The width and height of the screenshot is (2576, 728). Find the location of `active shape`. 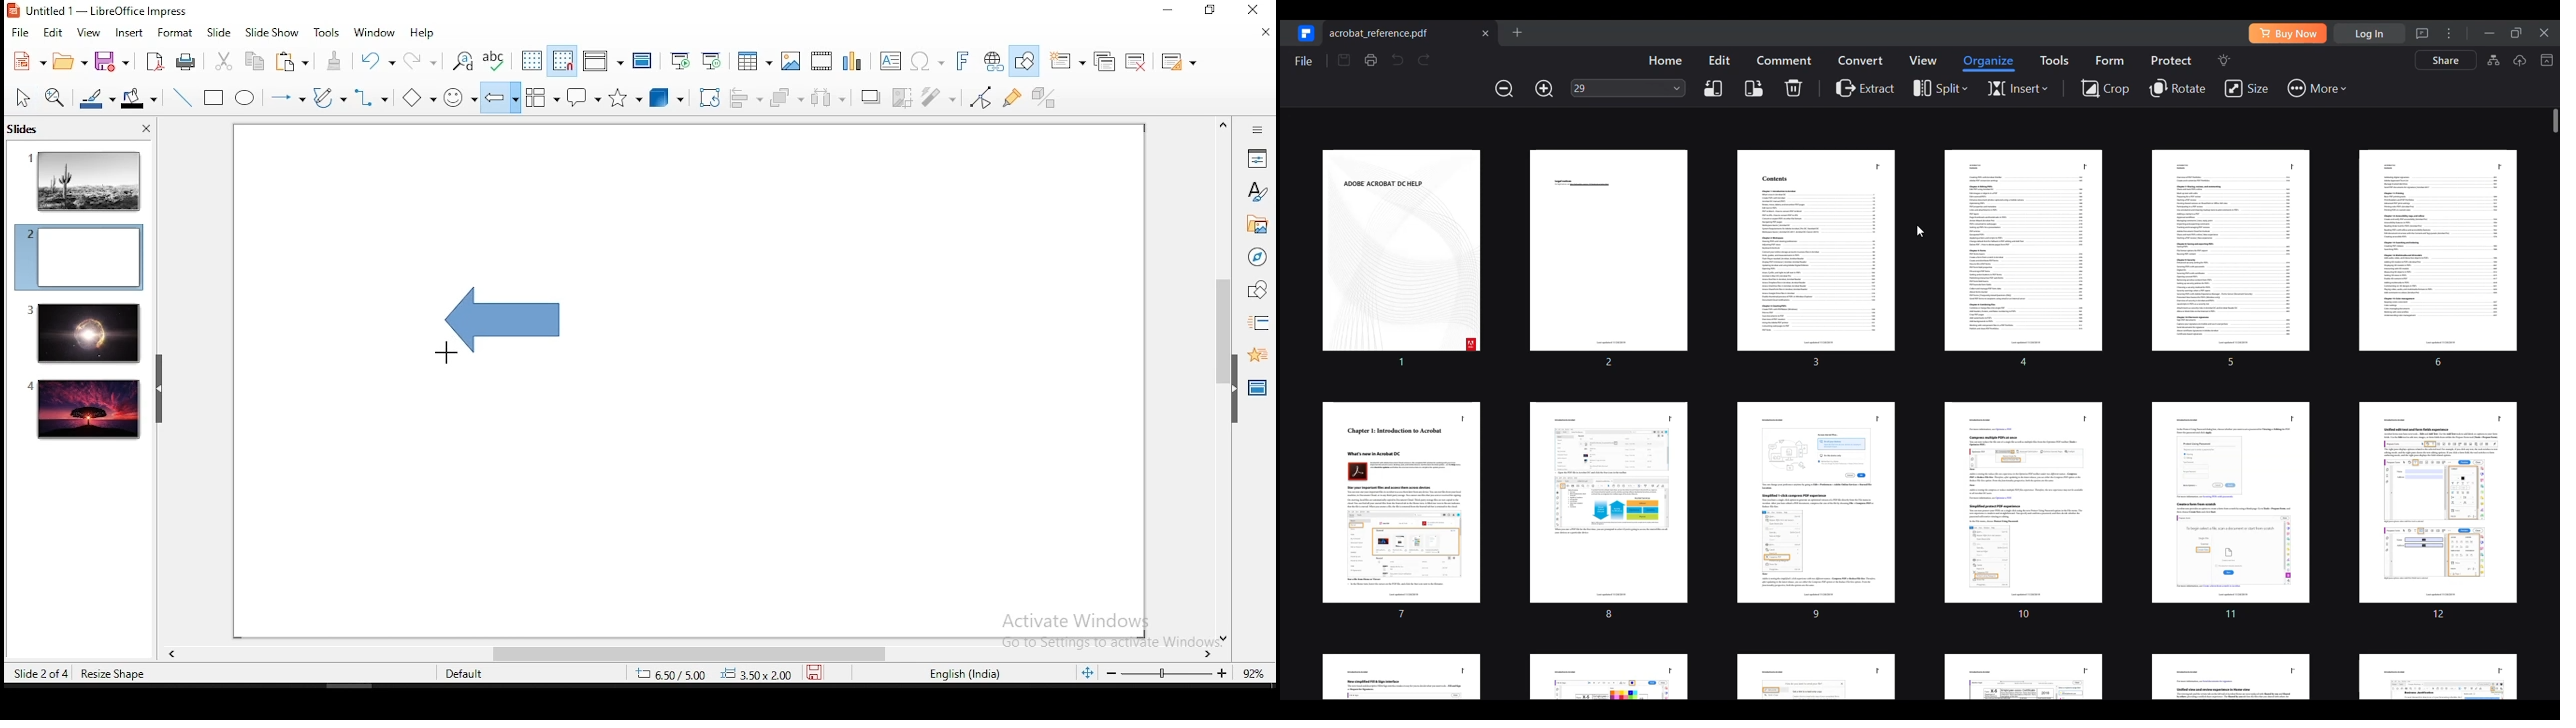

active shape is located at coordinates (499, 320).